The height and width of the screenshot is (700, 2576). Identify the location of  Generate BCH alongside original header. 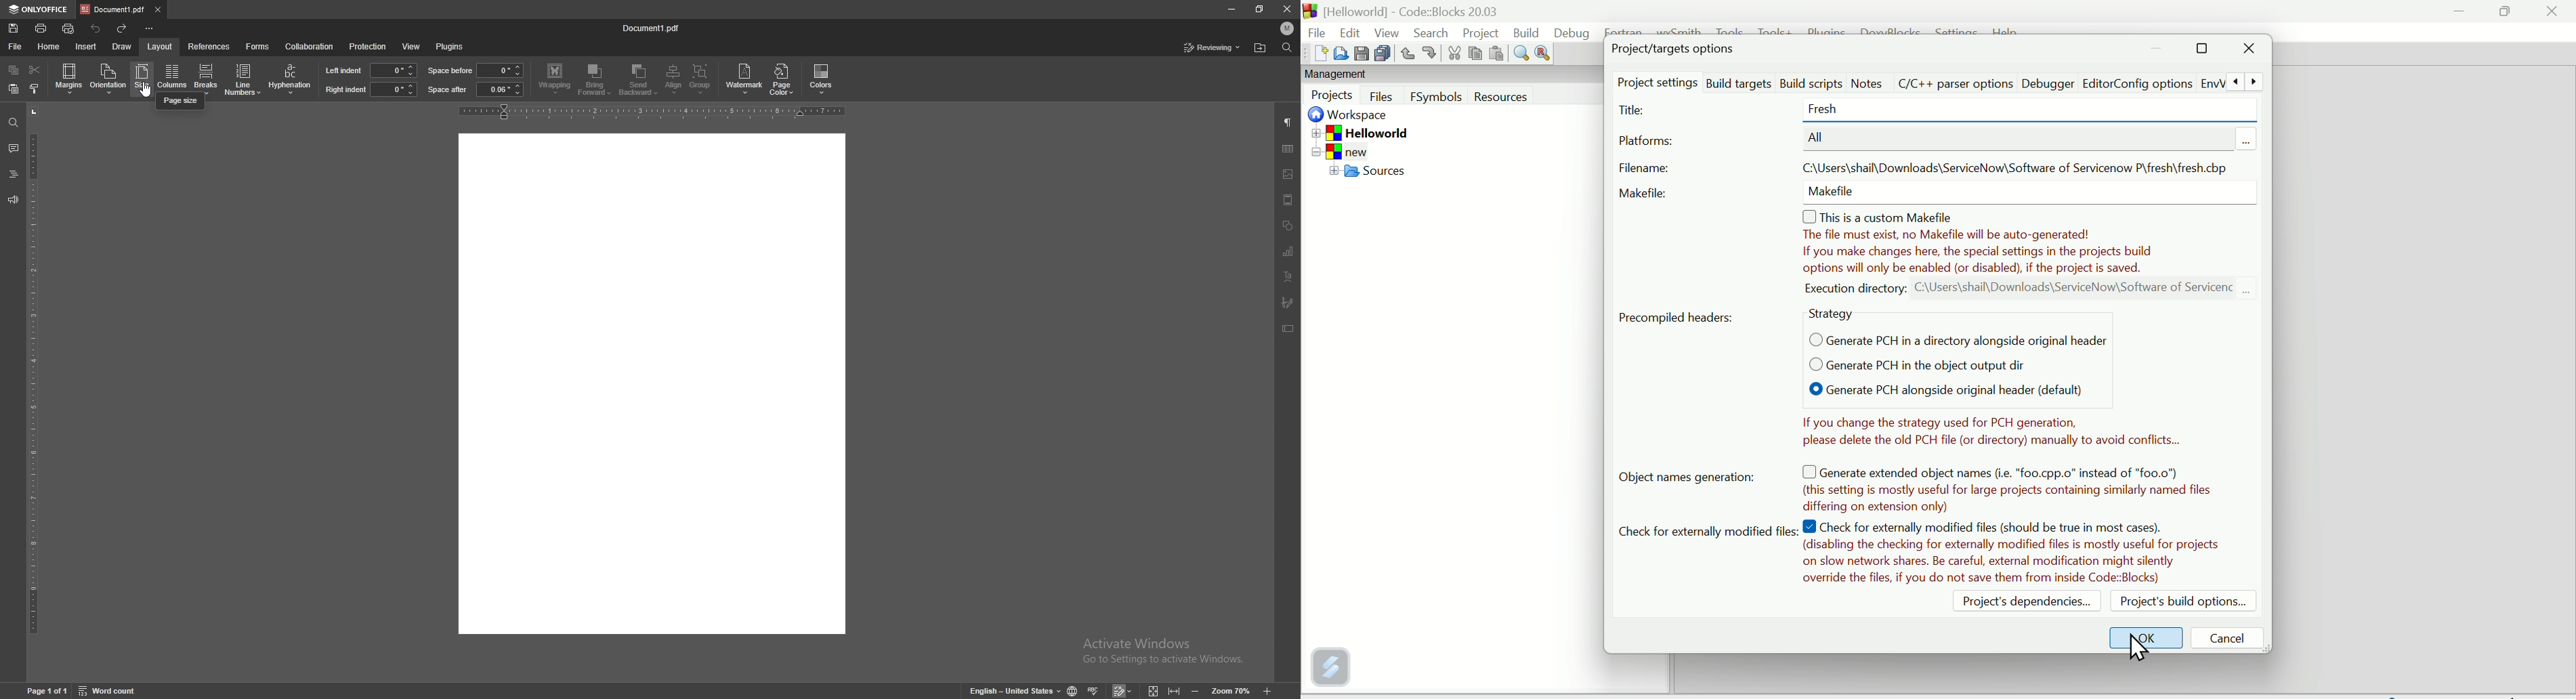
(1930, 391).